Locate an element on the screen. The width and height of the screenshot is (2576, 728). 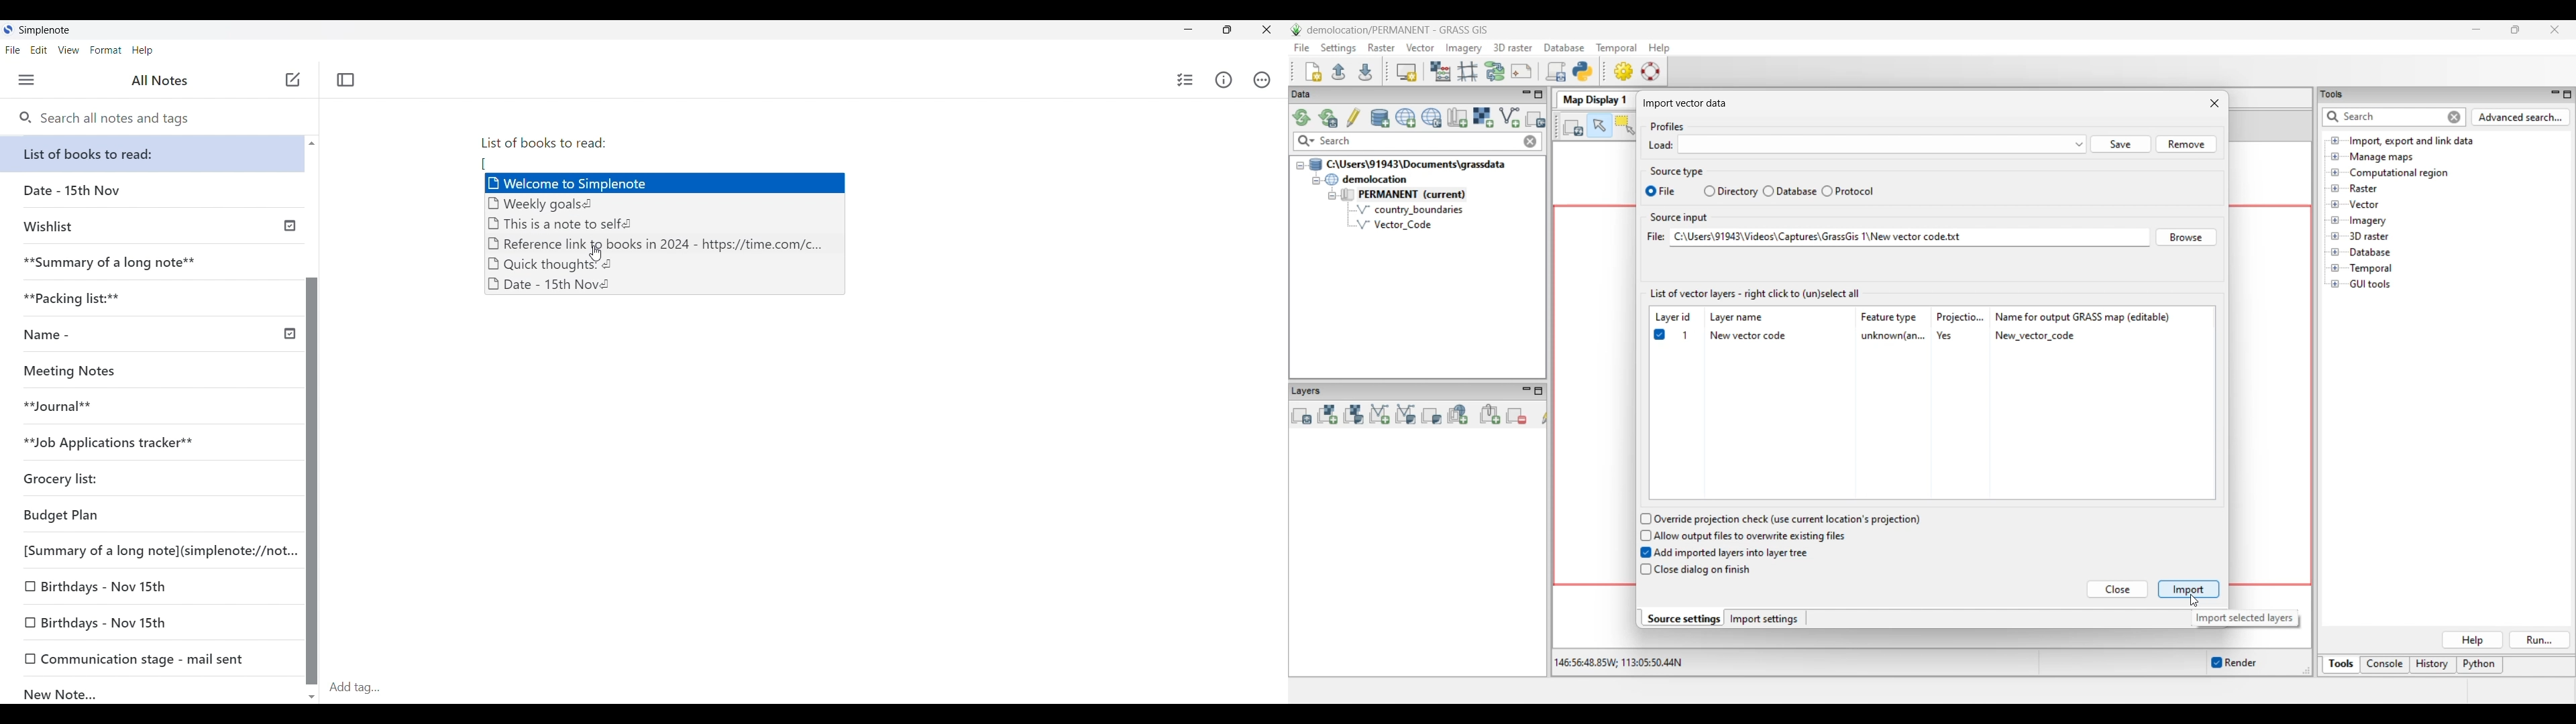
Meeting Notes is located at coordinates (148, 371).